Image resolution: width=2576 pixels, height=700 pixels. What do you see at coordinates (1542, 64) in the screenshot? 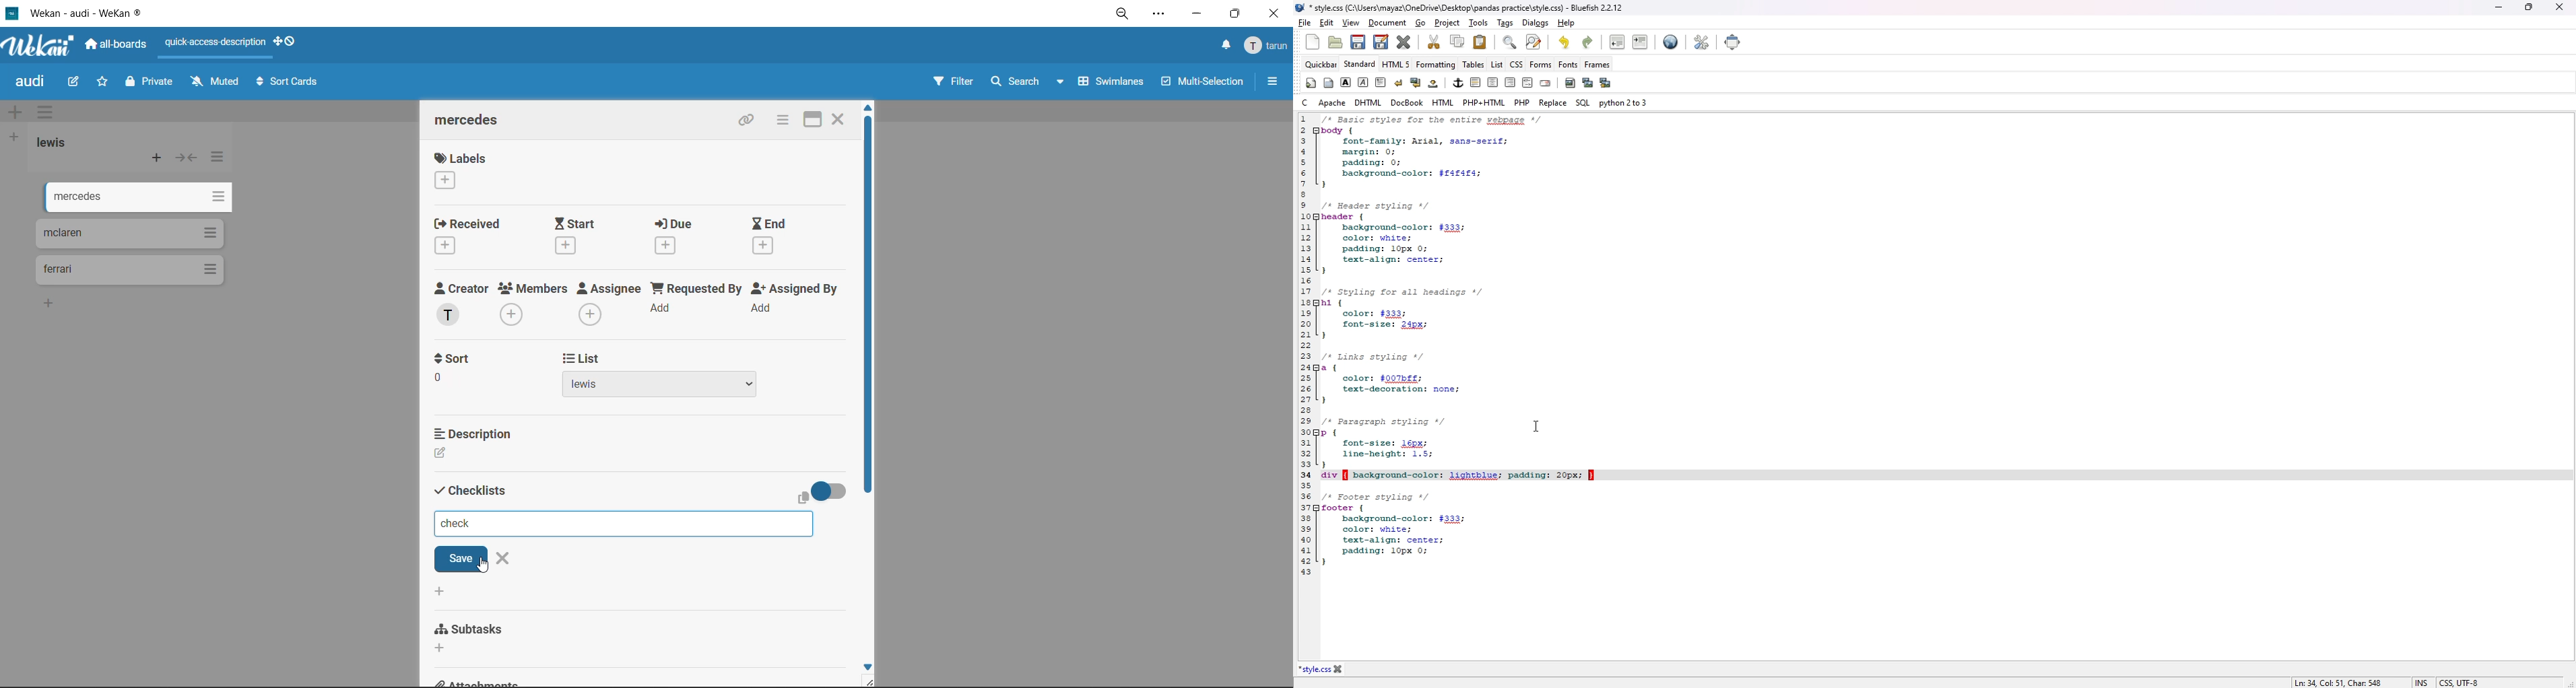
I see `forms` at bounding box center [1542, 64].